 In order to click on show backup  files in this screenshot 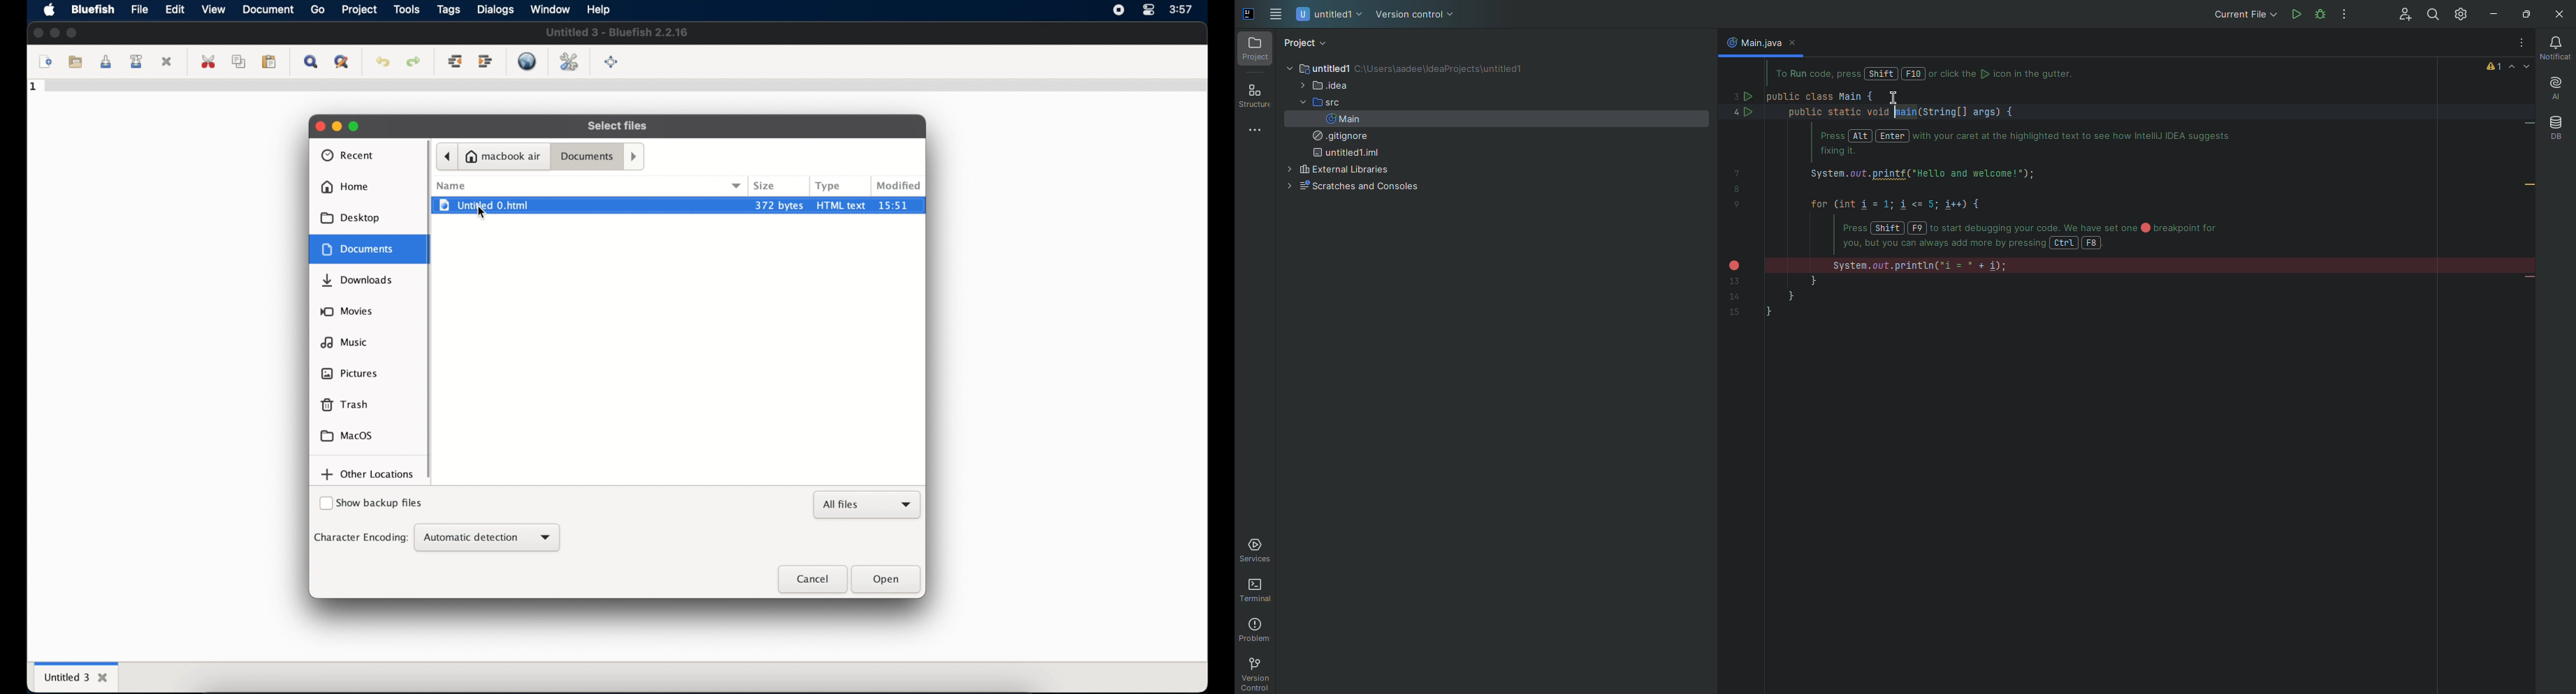, I will do `click(371, 504)`.